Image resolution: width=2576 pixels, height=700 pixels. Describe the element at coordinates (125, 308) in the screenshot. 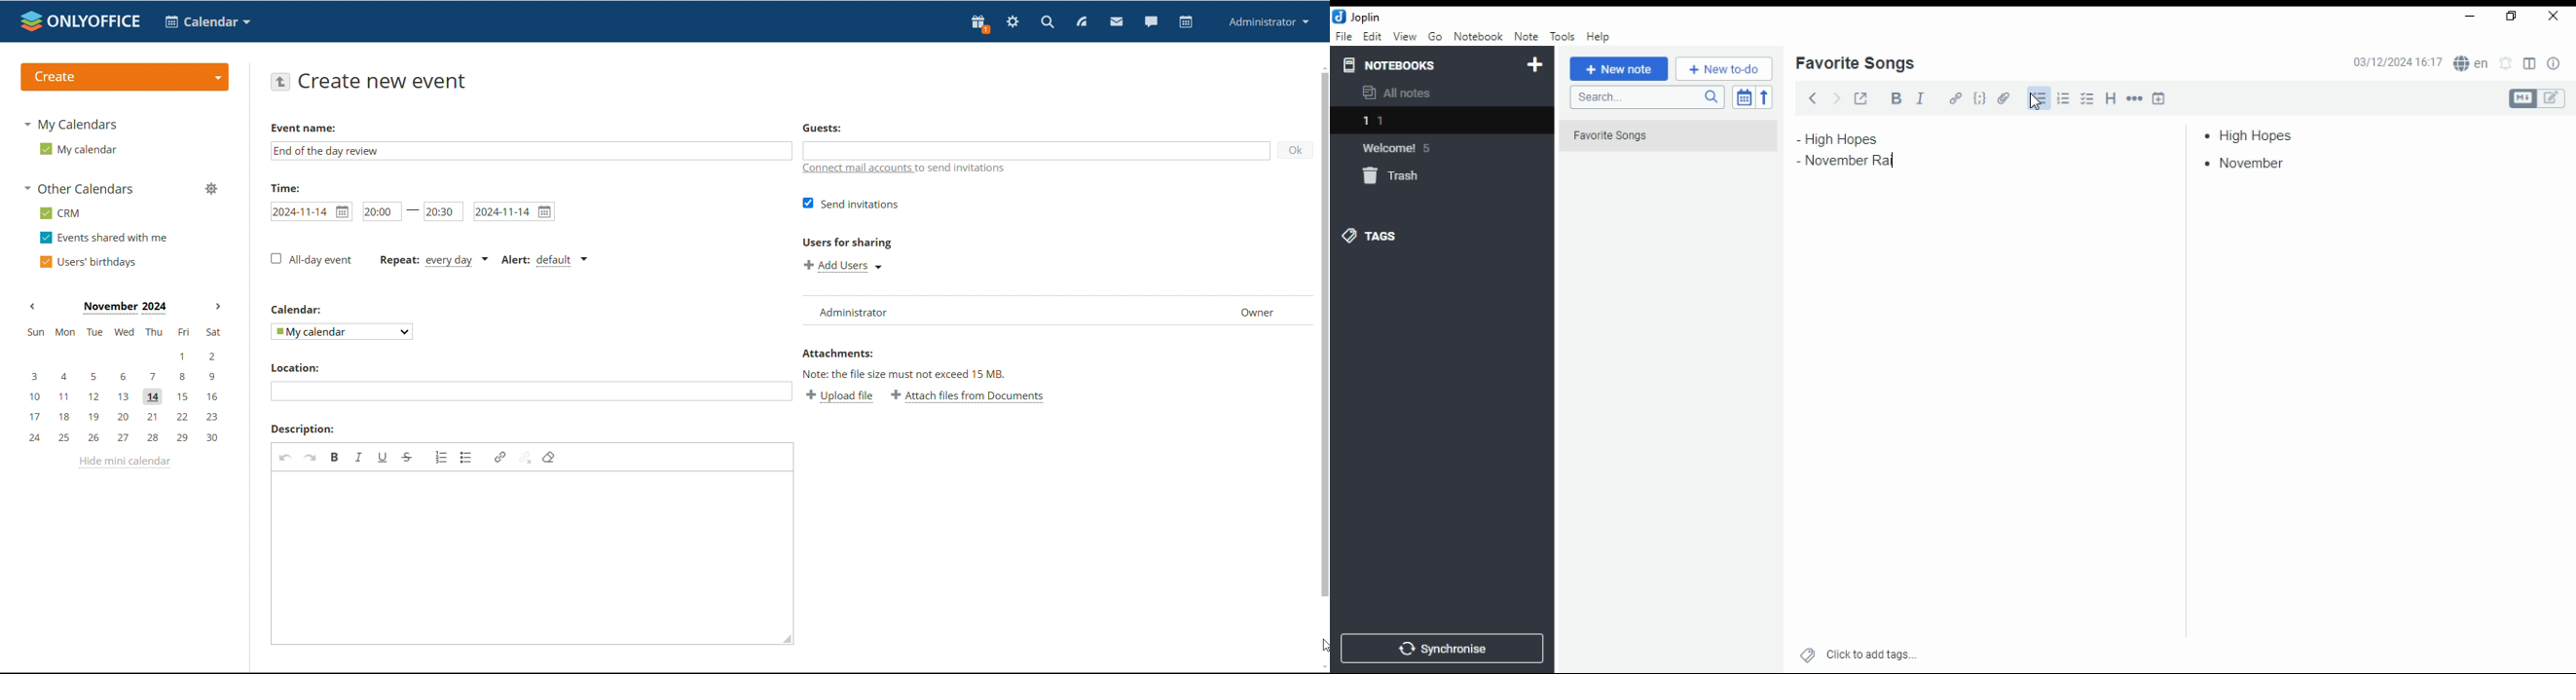

I see `Month on display` at that location.